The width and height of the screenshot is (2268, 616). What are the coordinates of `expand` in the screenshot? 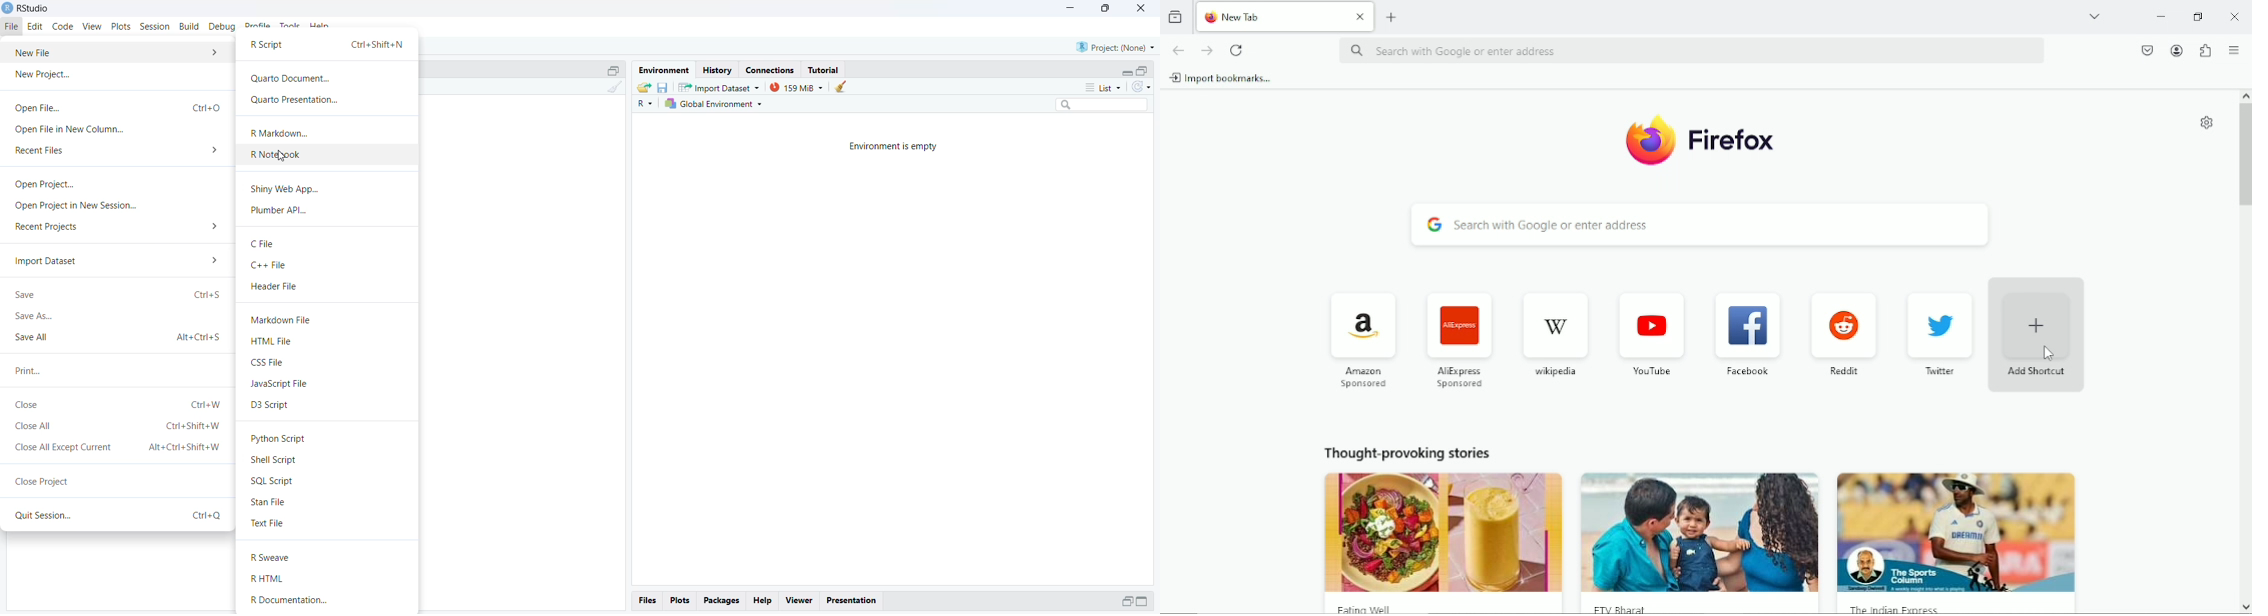 It's located at (1127, 601).